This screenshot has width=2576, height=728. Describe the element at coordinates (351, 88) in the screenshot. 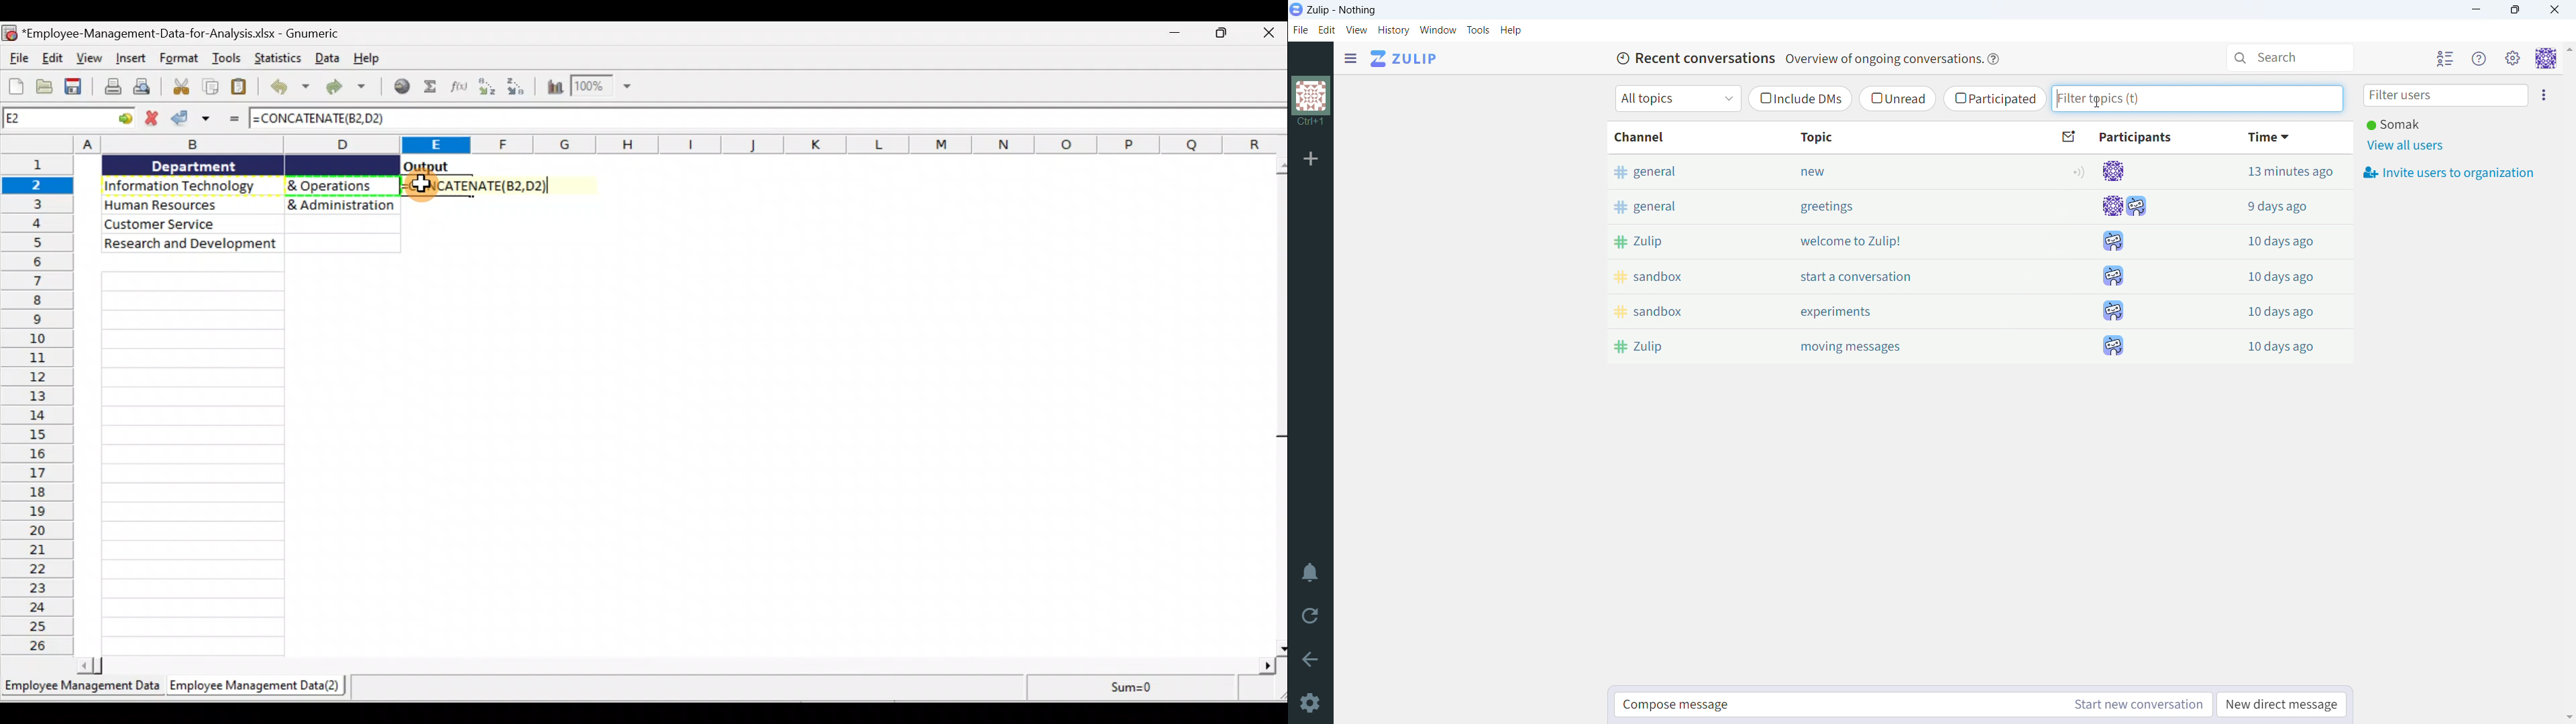

I see `Redo undone action` at that location.